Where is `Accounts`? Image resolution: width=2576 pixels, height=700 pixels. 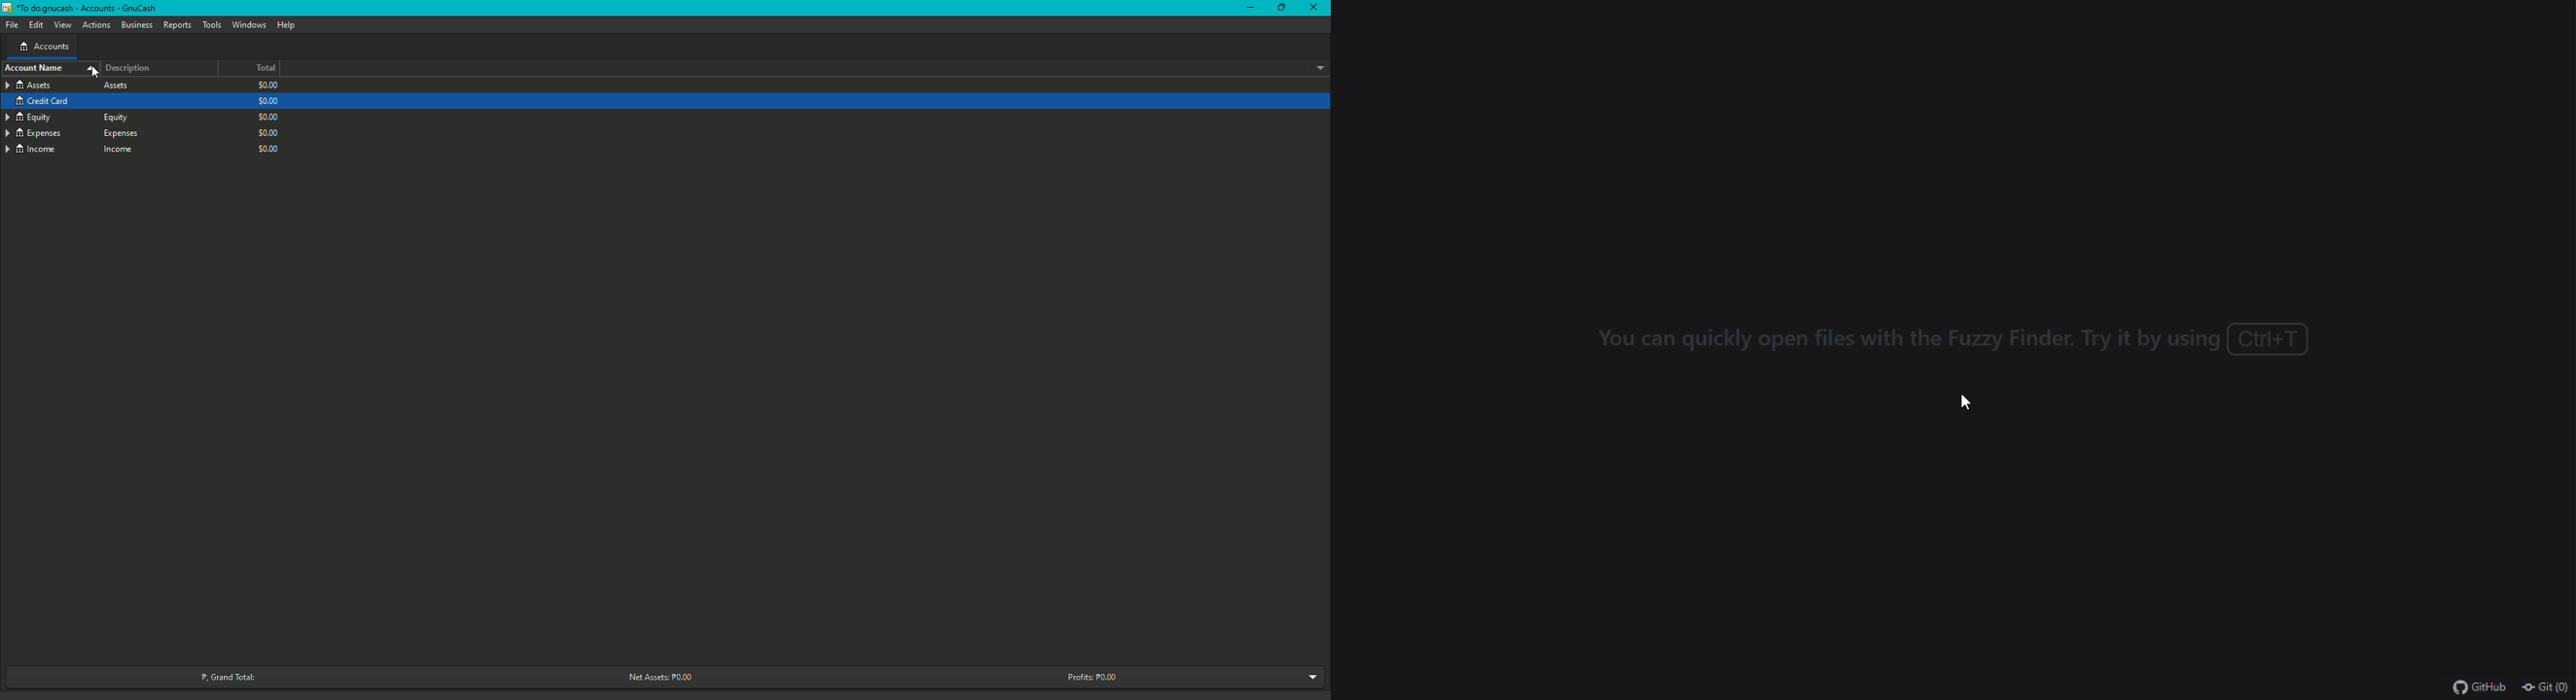
Accounts is located at coordinates (46, 47).